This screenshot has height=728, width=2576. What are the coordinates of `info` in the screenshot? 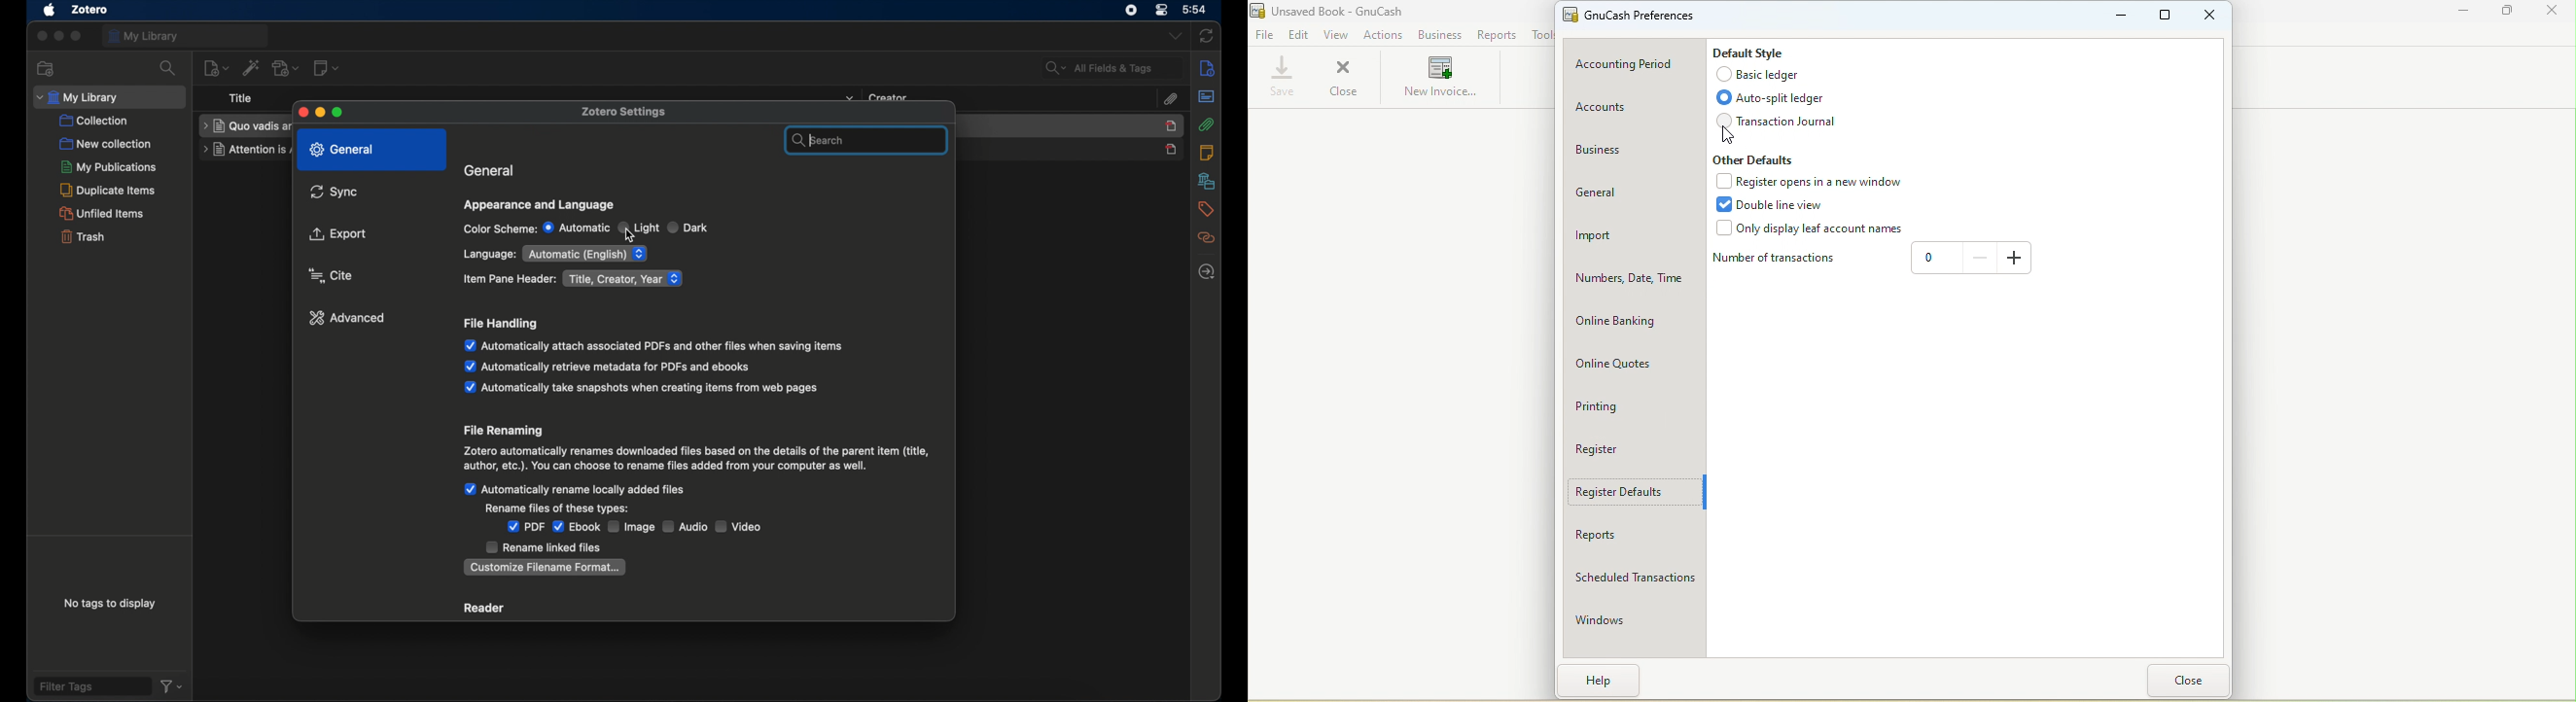 It's located at (1207, 68).